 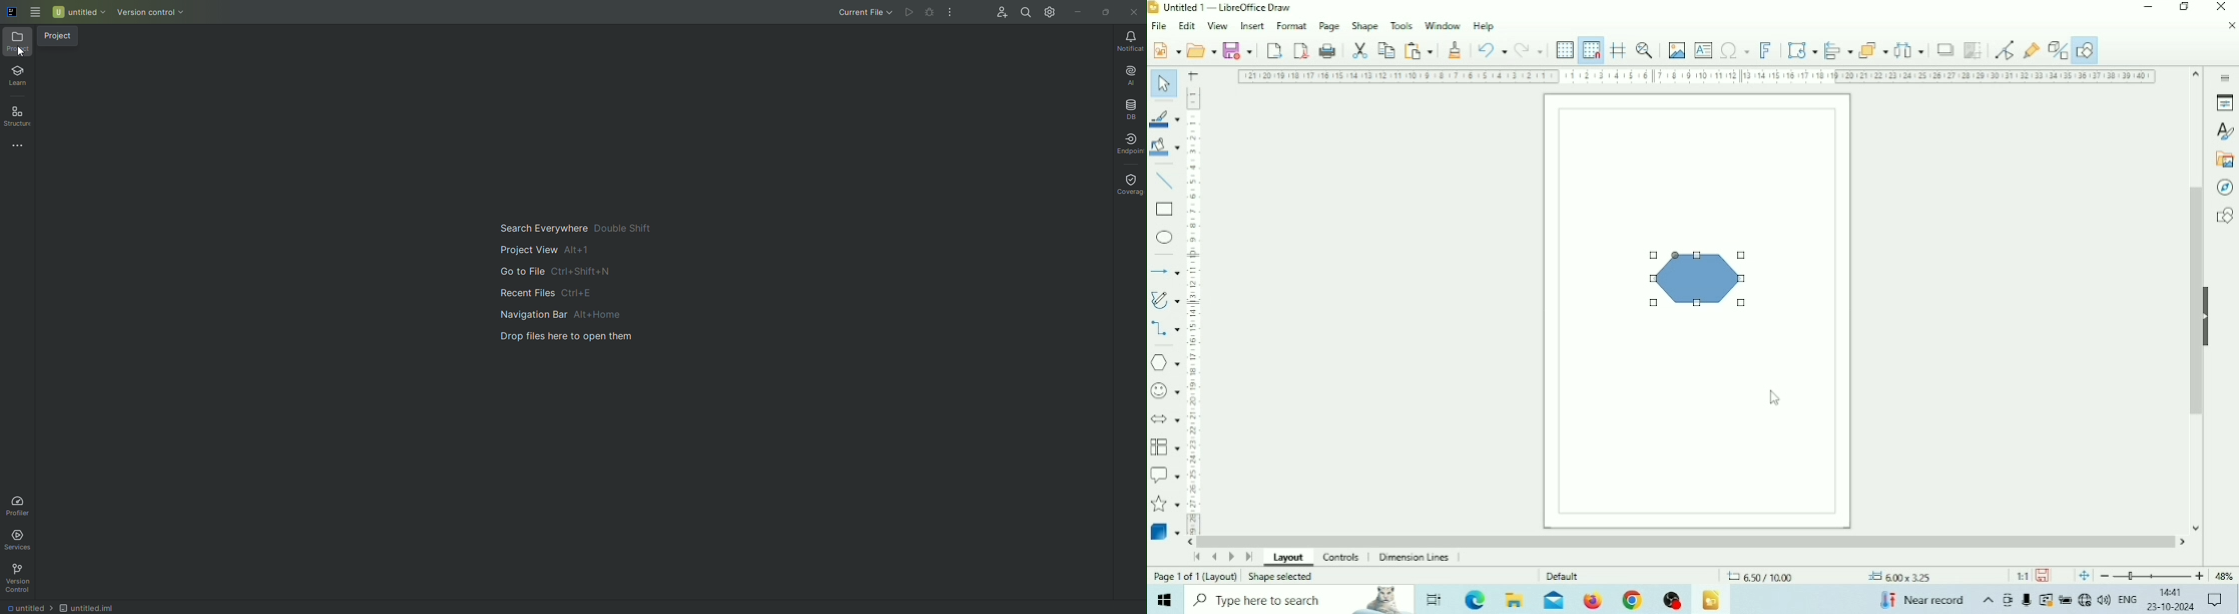 What do you see at coordinates (1219, 27) in the screenshot?
I see `View` at bounding box center [1219, 27].